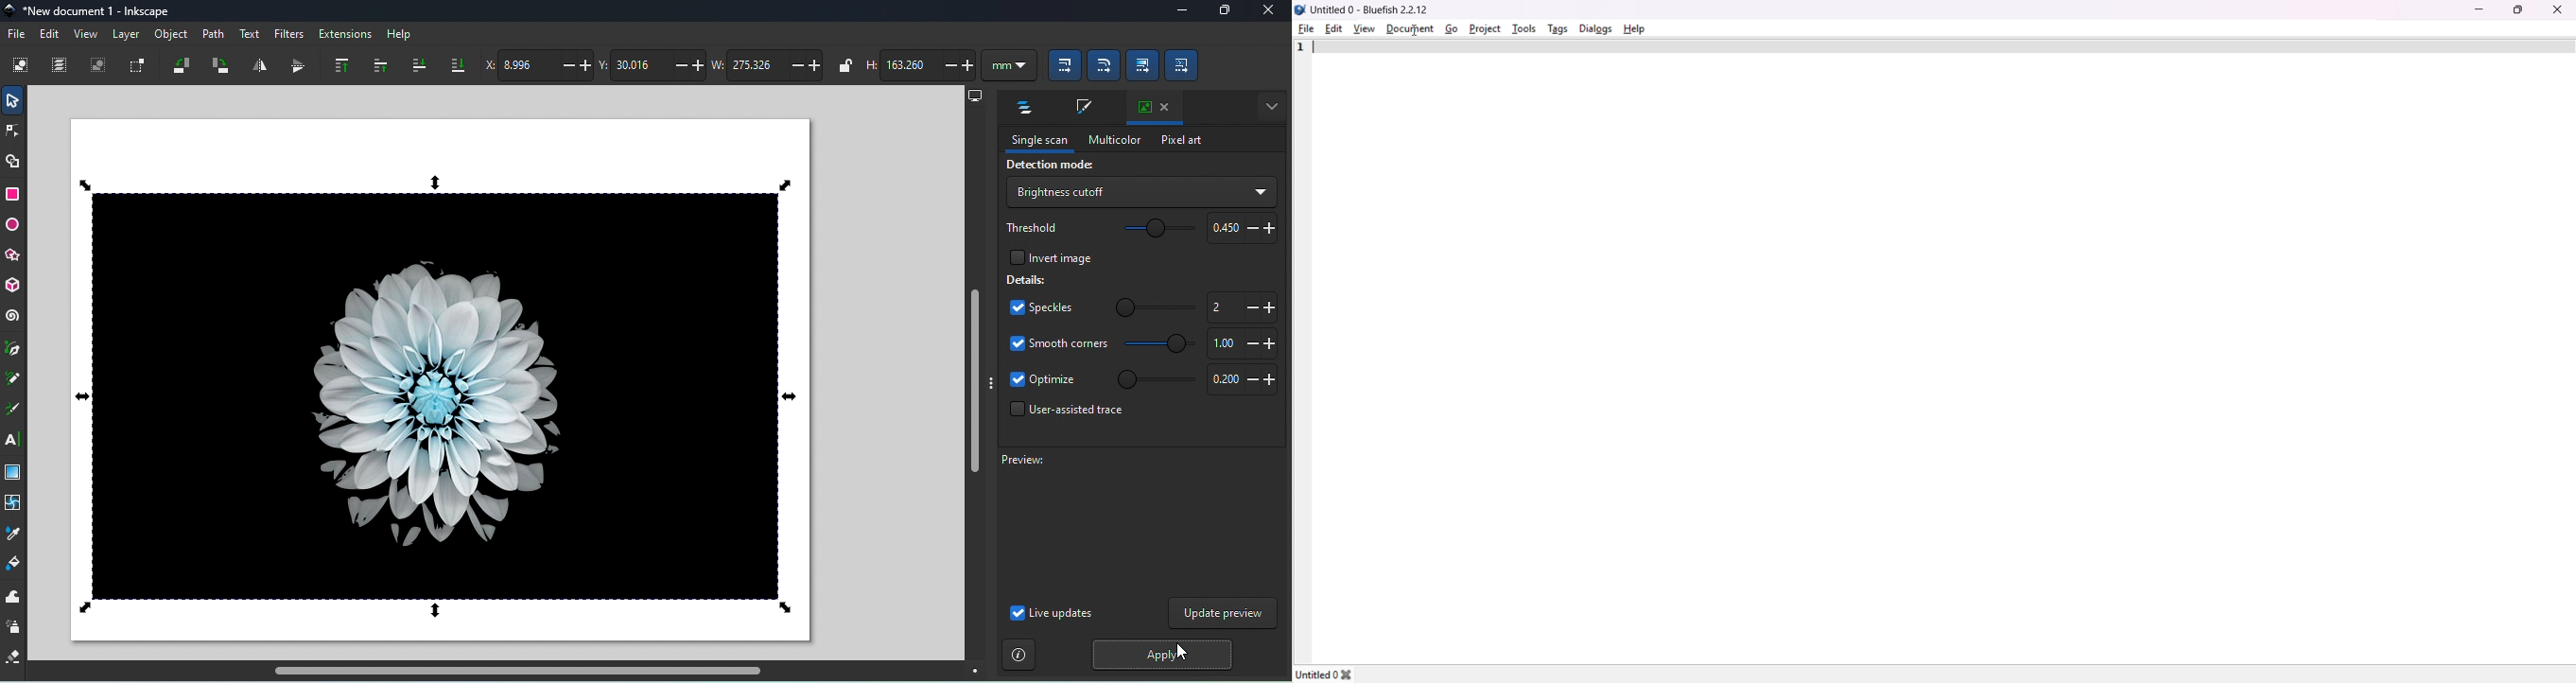 The height and width of the screenshot is (700, 2576). I want to click on View, so click(86, 37).